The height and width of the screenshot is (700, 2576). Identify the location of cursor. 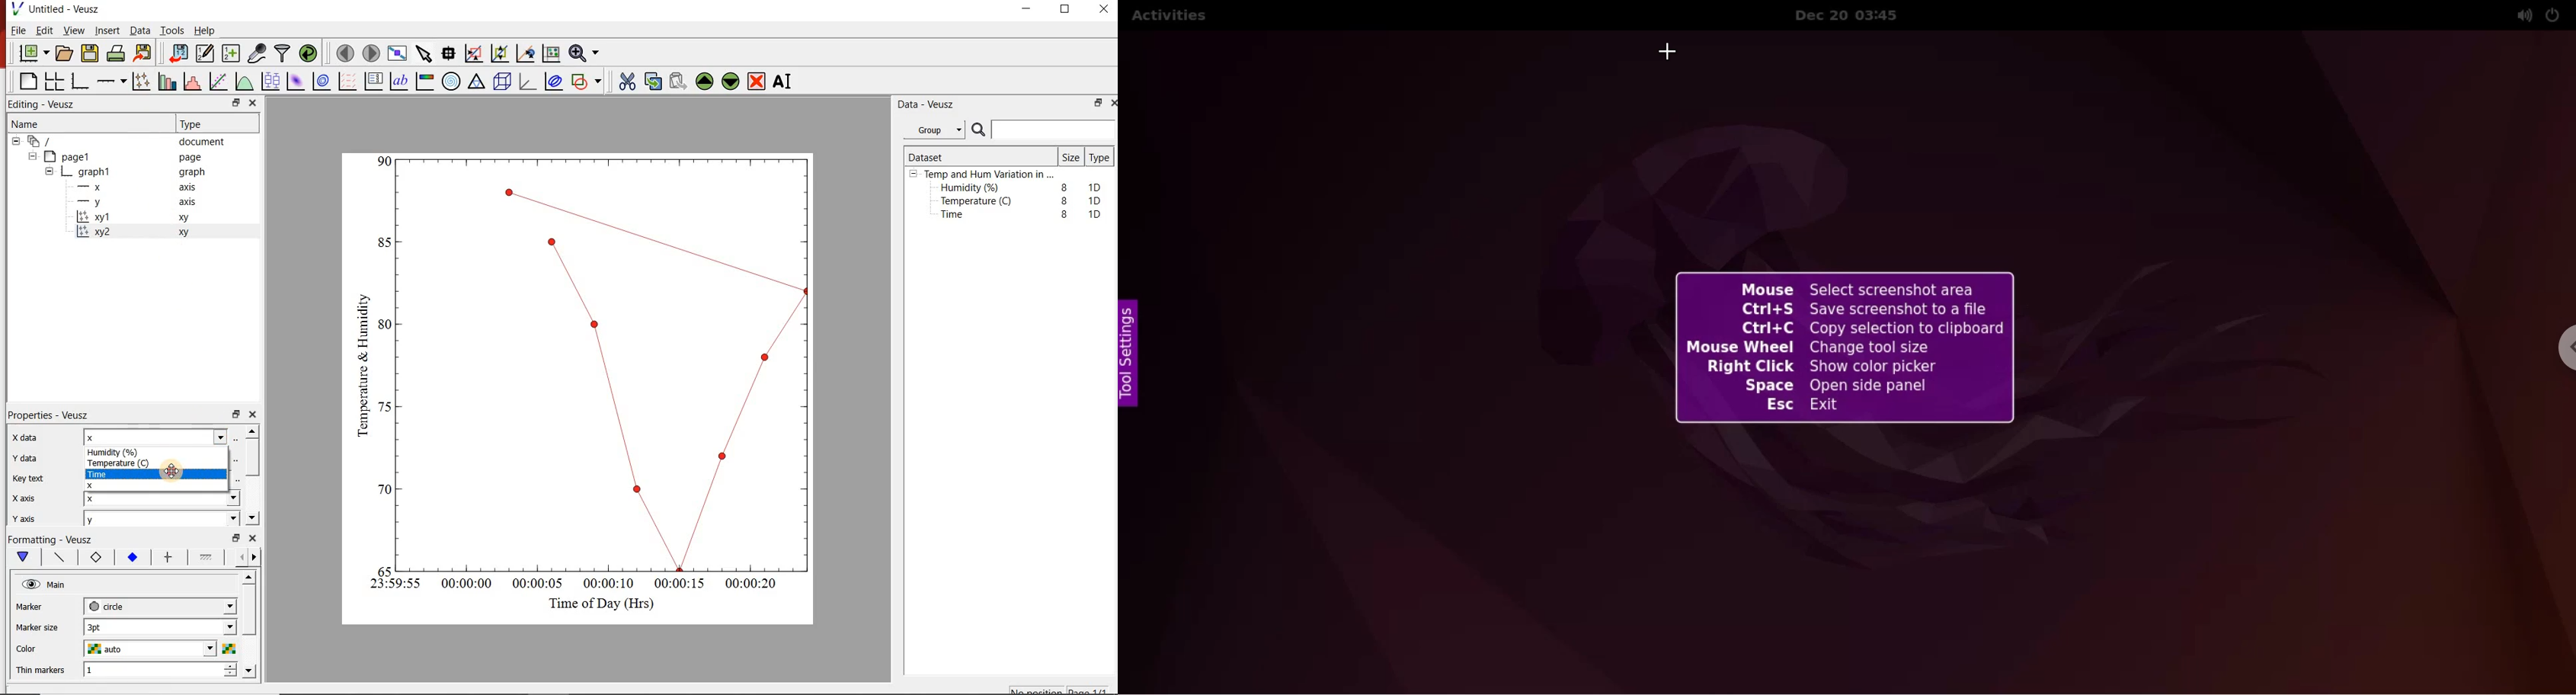
(1669, 50).